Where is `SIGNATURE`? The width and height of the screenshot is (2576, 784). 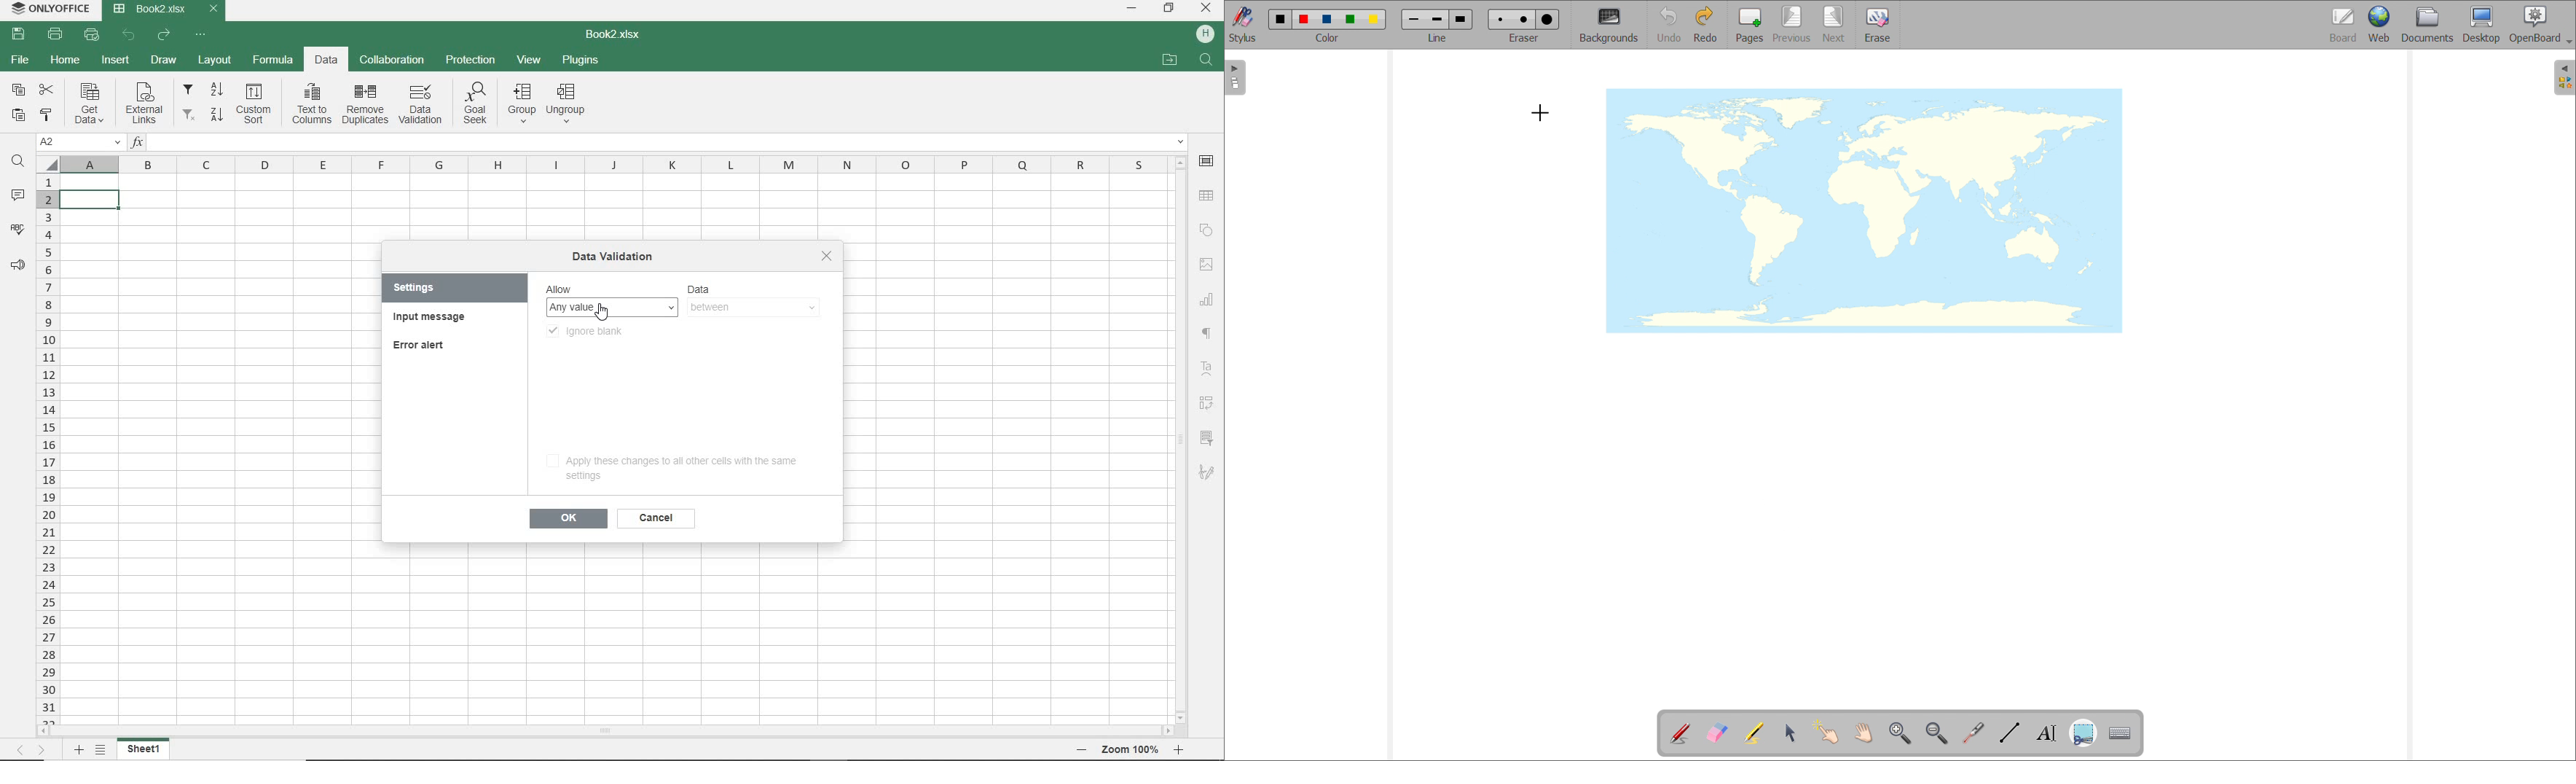 SIGNATURE is located at coordinates (1206, 472).